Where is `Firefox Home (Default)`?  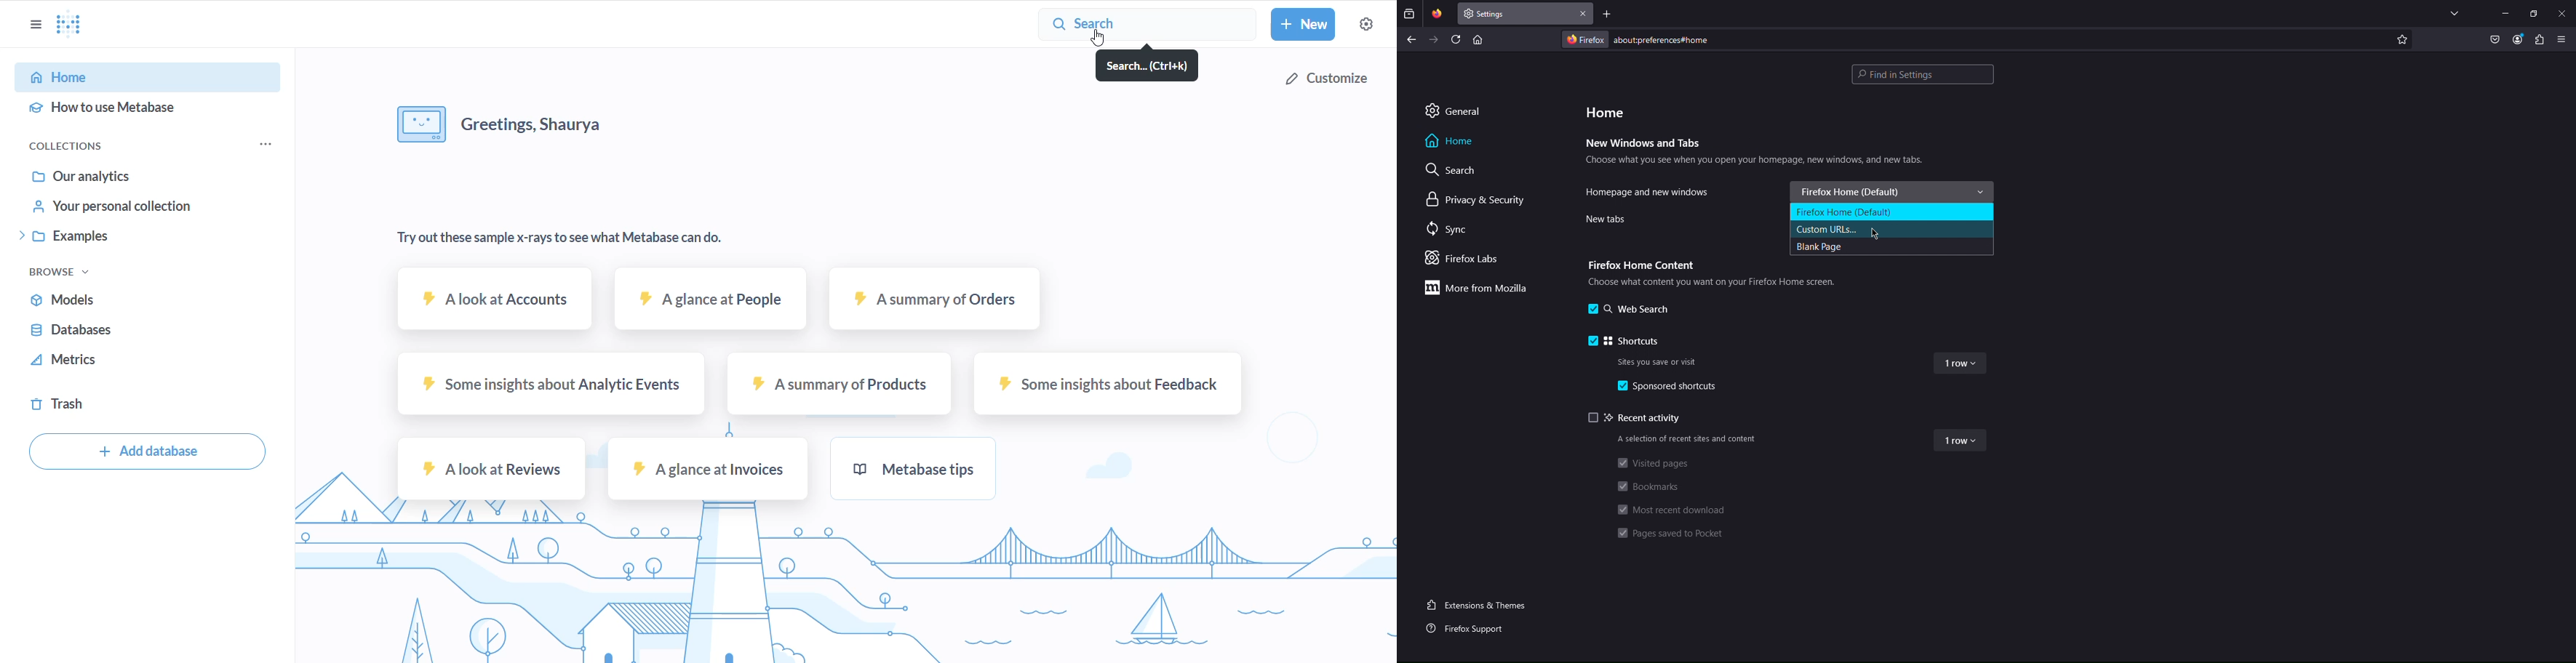 Firefox Home (Default) is located at coordinates (1891, 192).